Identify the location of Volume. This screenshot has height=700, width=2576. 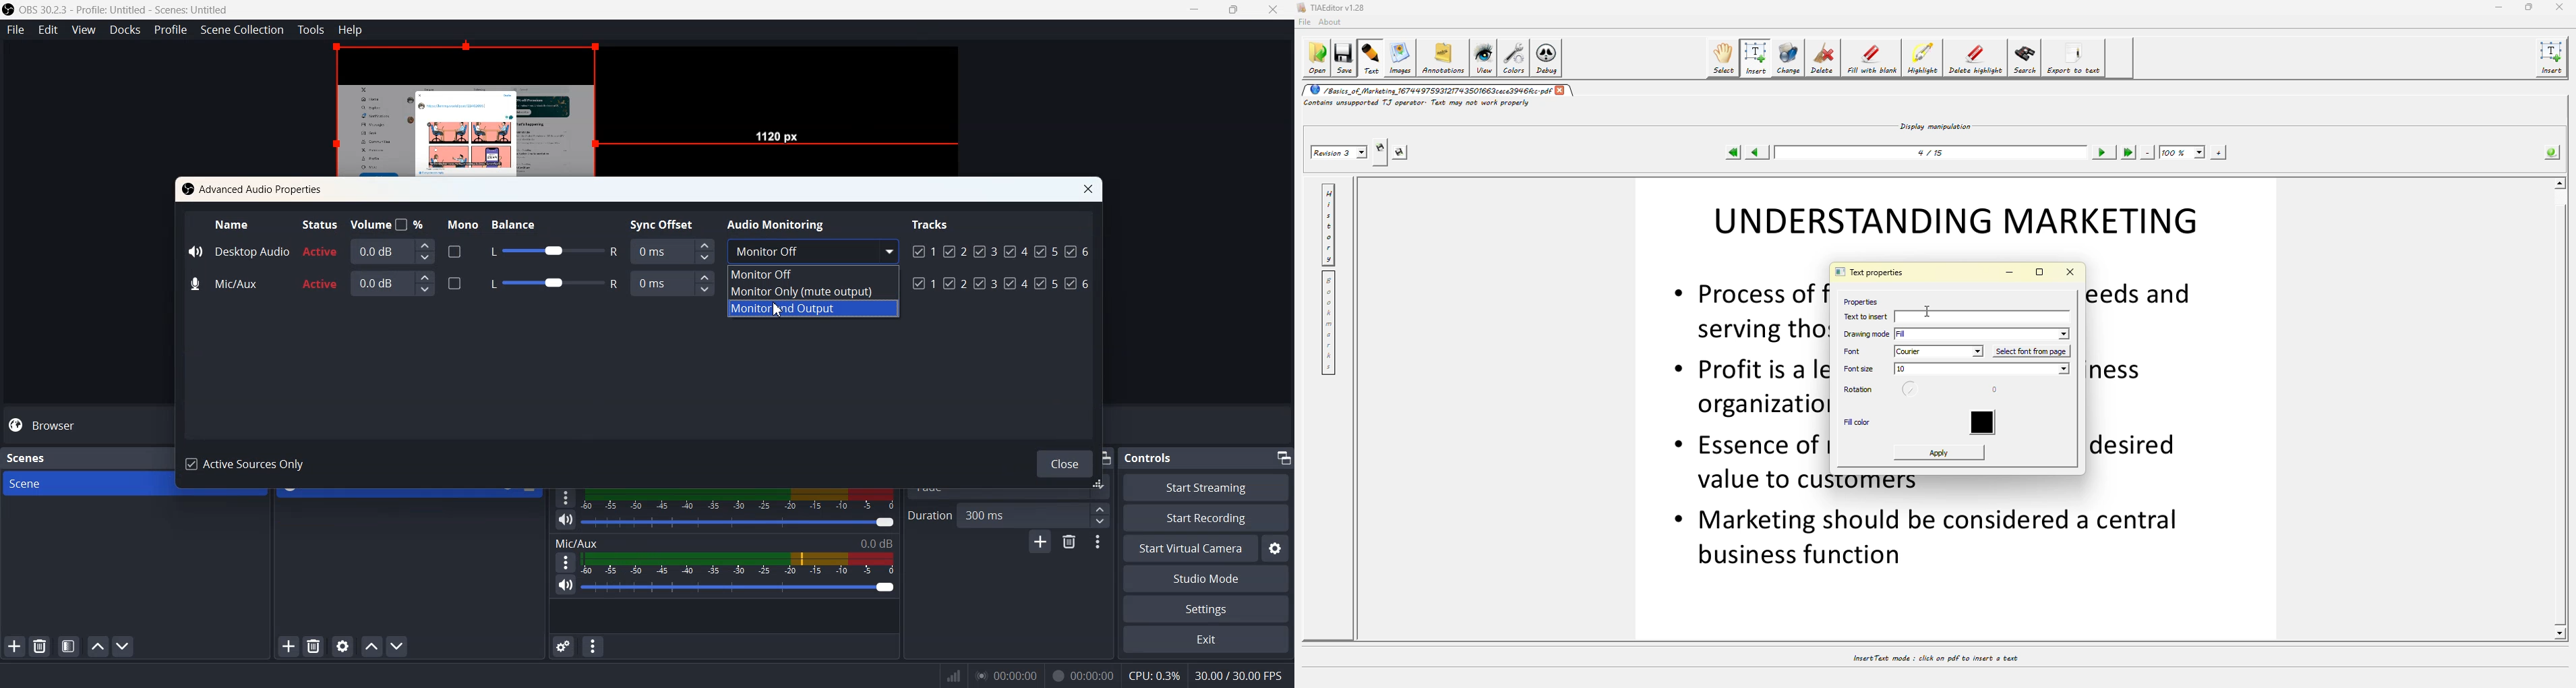
(389, 223).